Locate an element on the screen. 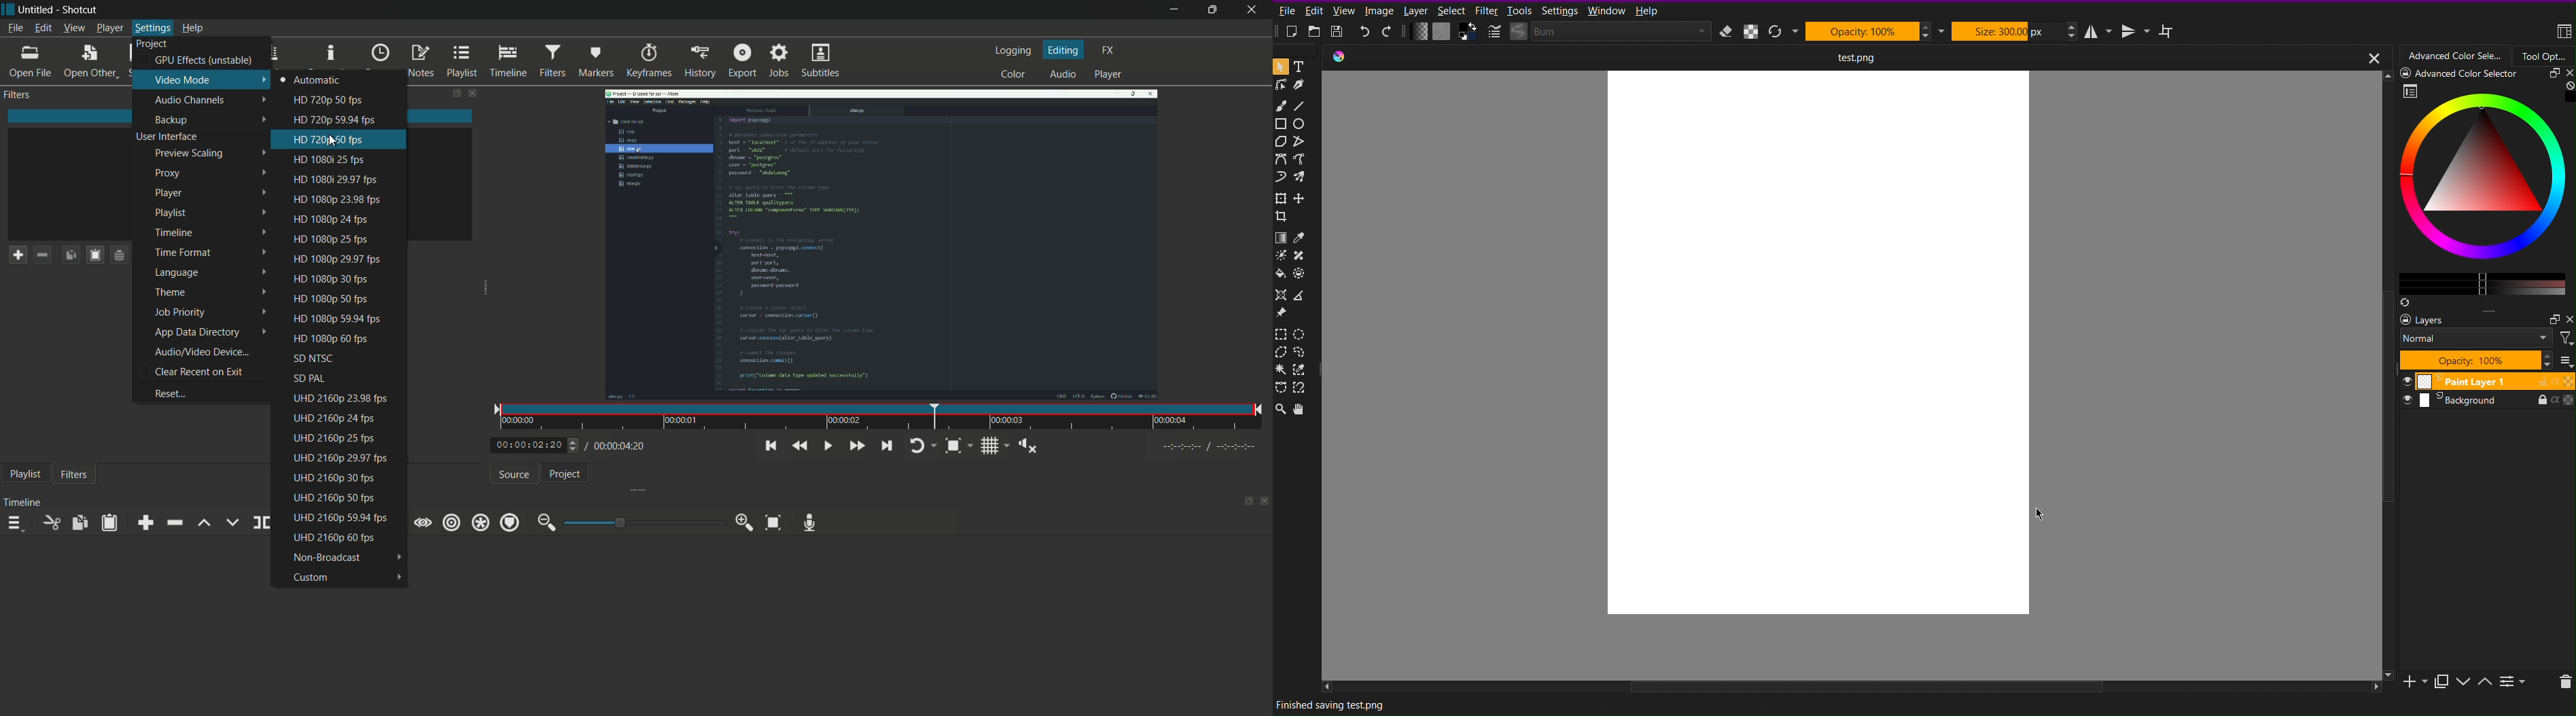 The width and height of the screenshot is (2576, 728). copy is located at coordinates (80, 522).